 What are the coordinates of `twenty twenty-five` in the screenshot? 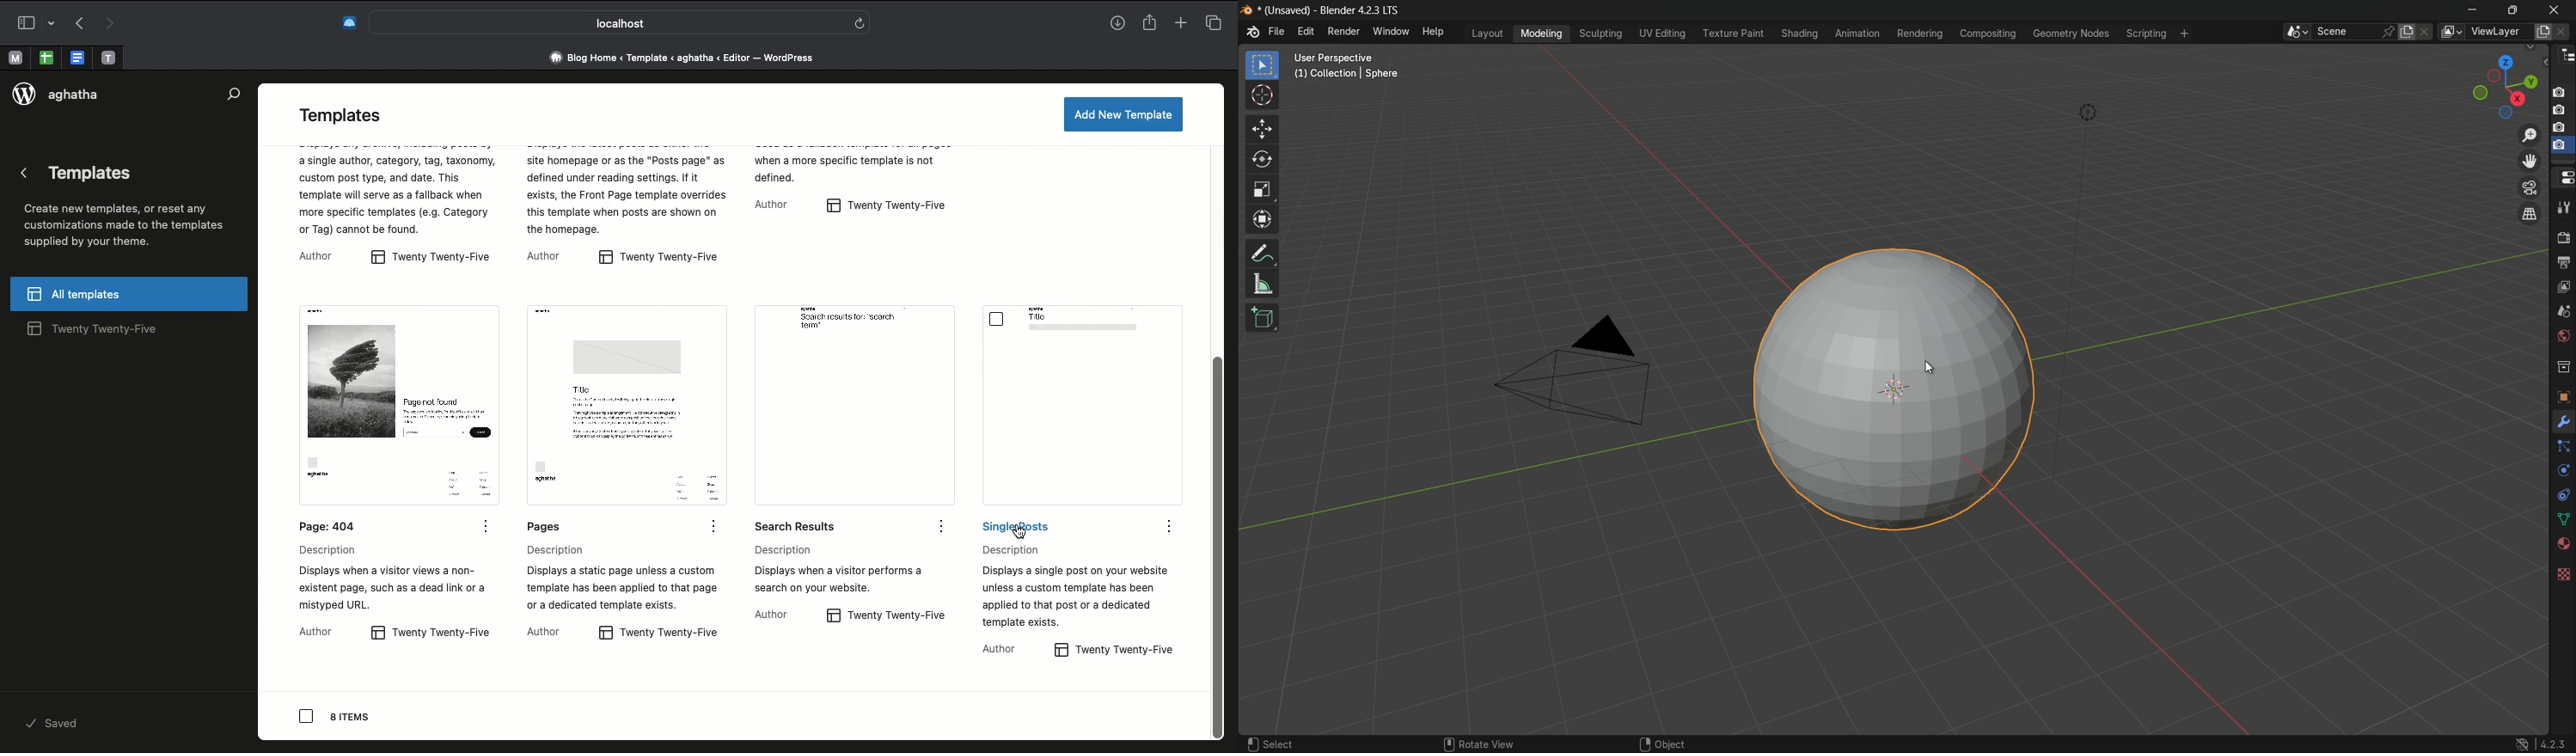 It's located at (430, 259).